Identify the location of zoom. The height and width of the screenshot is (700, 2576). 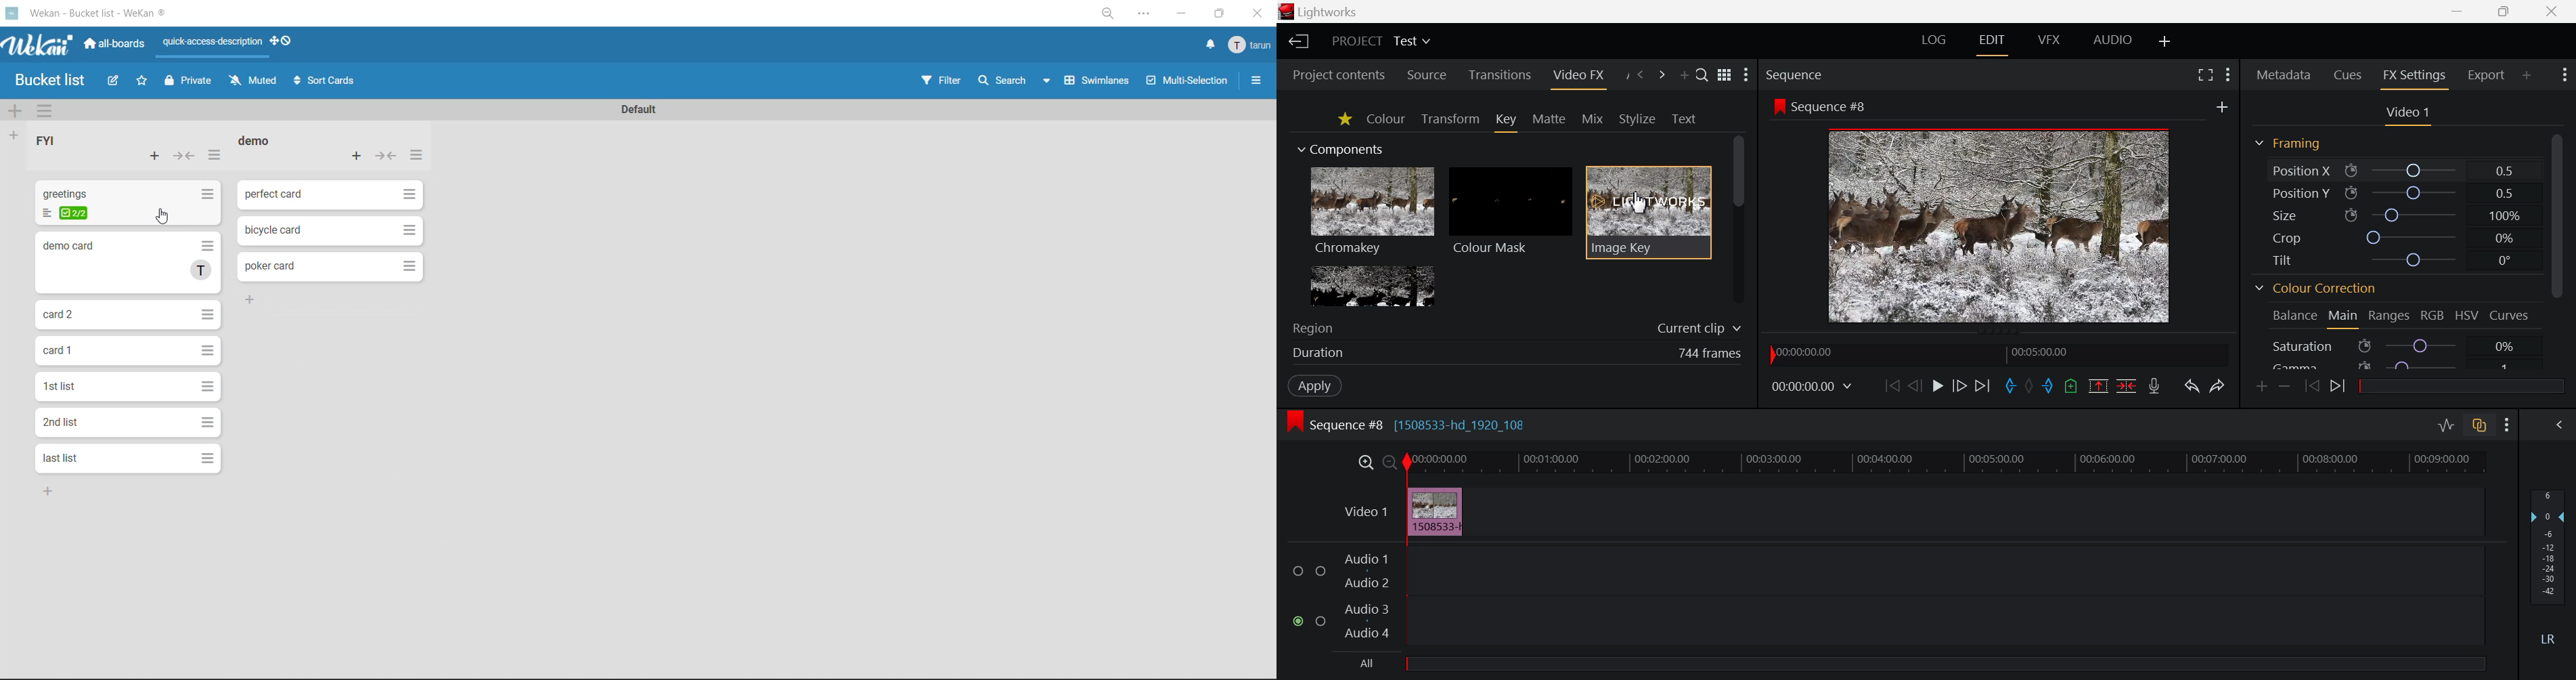
(1107, 15).